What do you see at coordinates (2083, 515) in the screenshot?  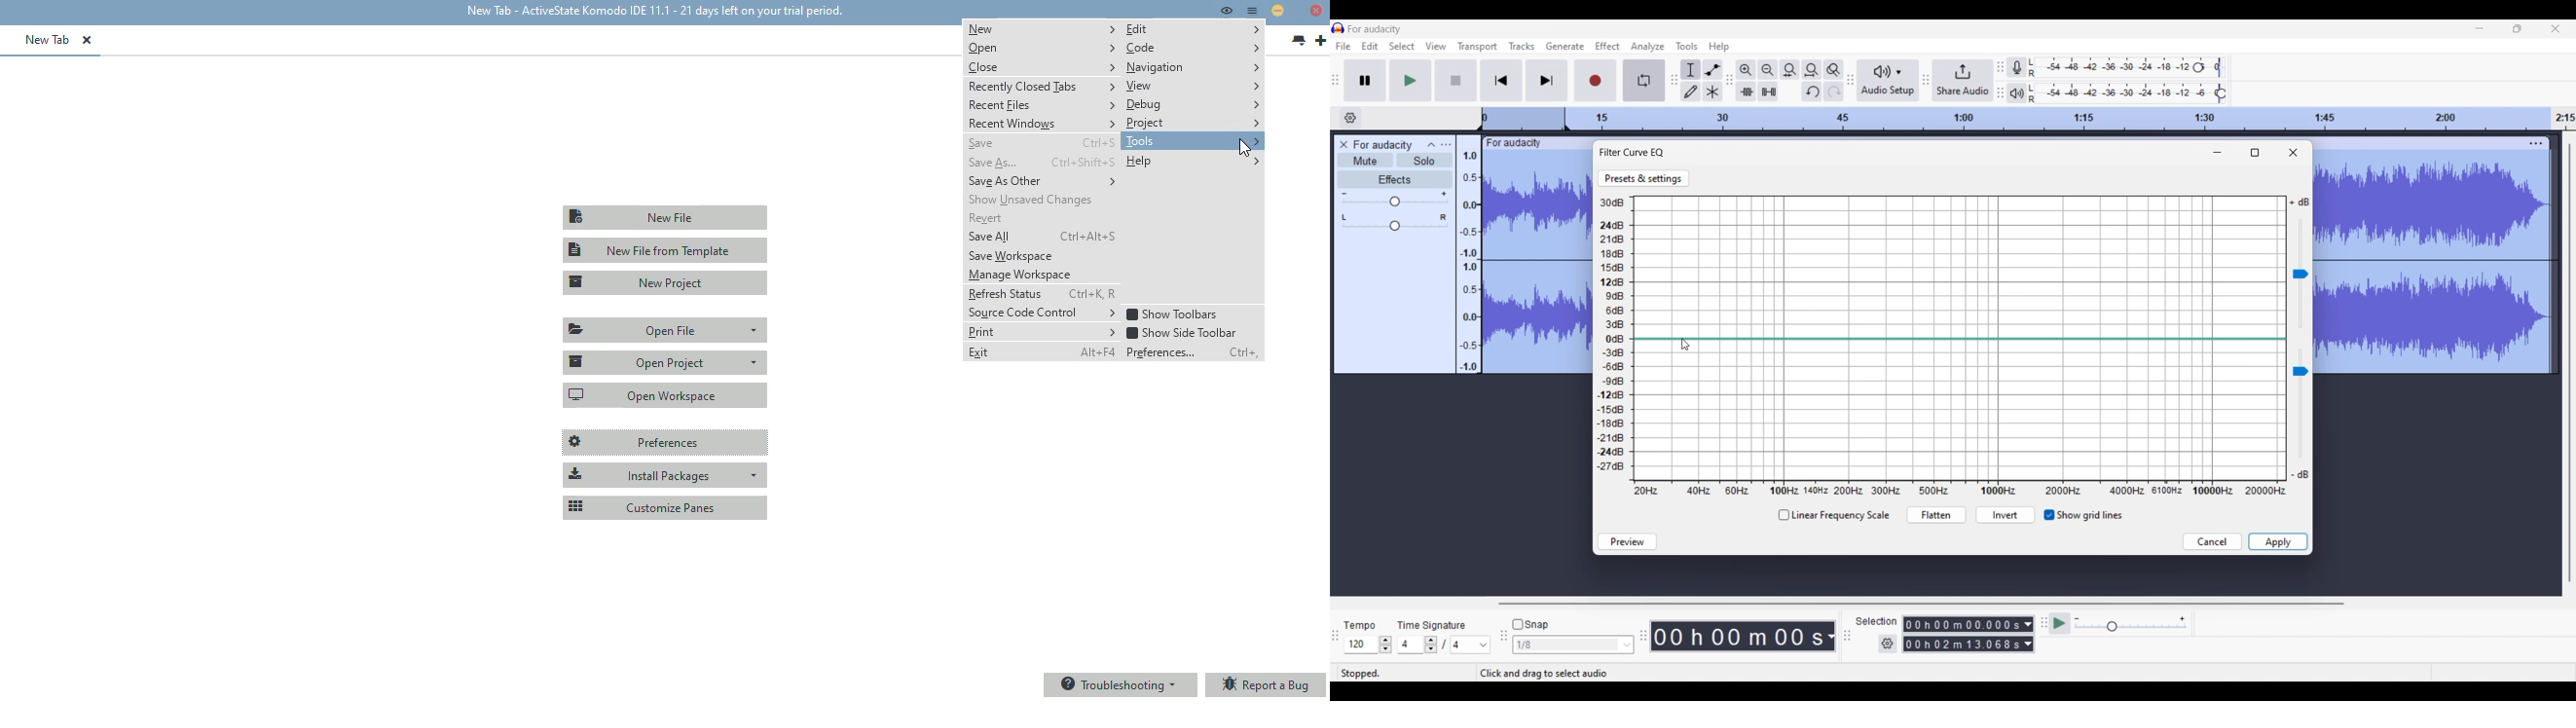 I see `Taggle for grid lines visible` at bounding box center [2083, 515].